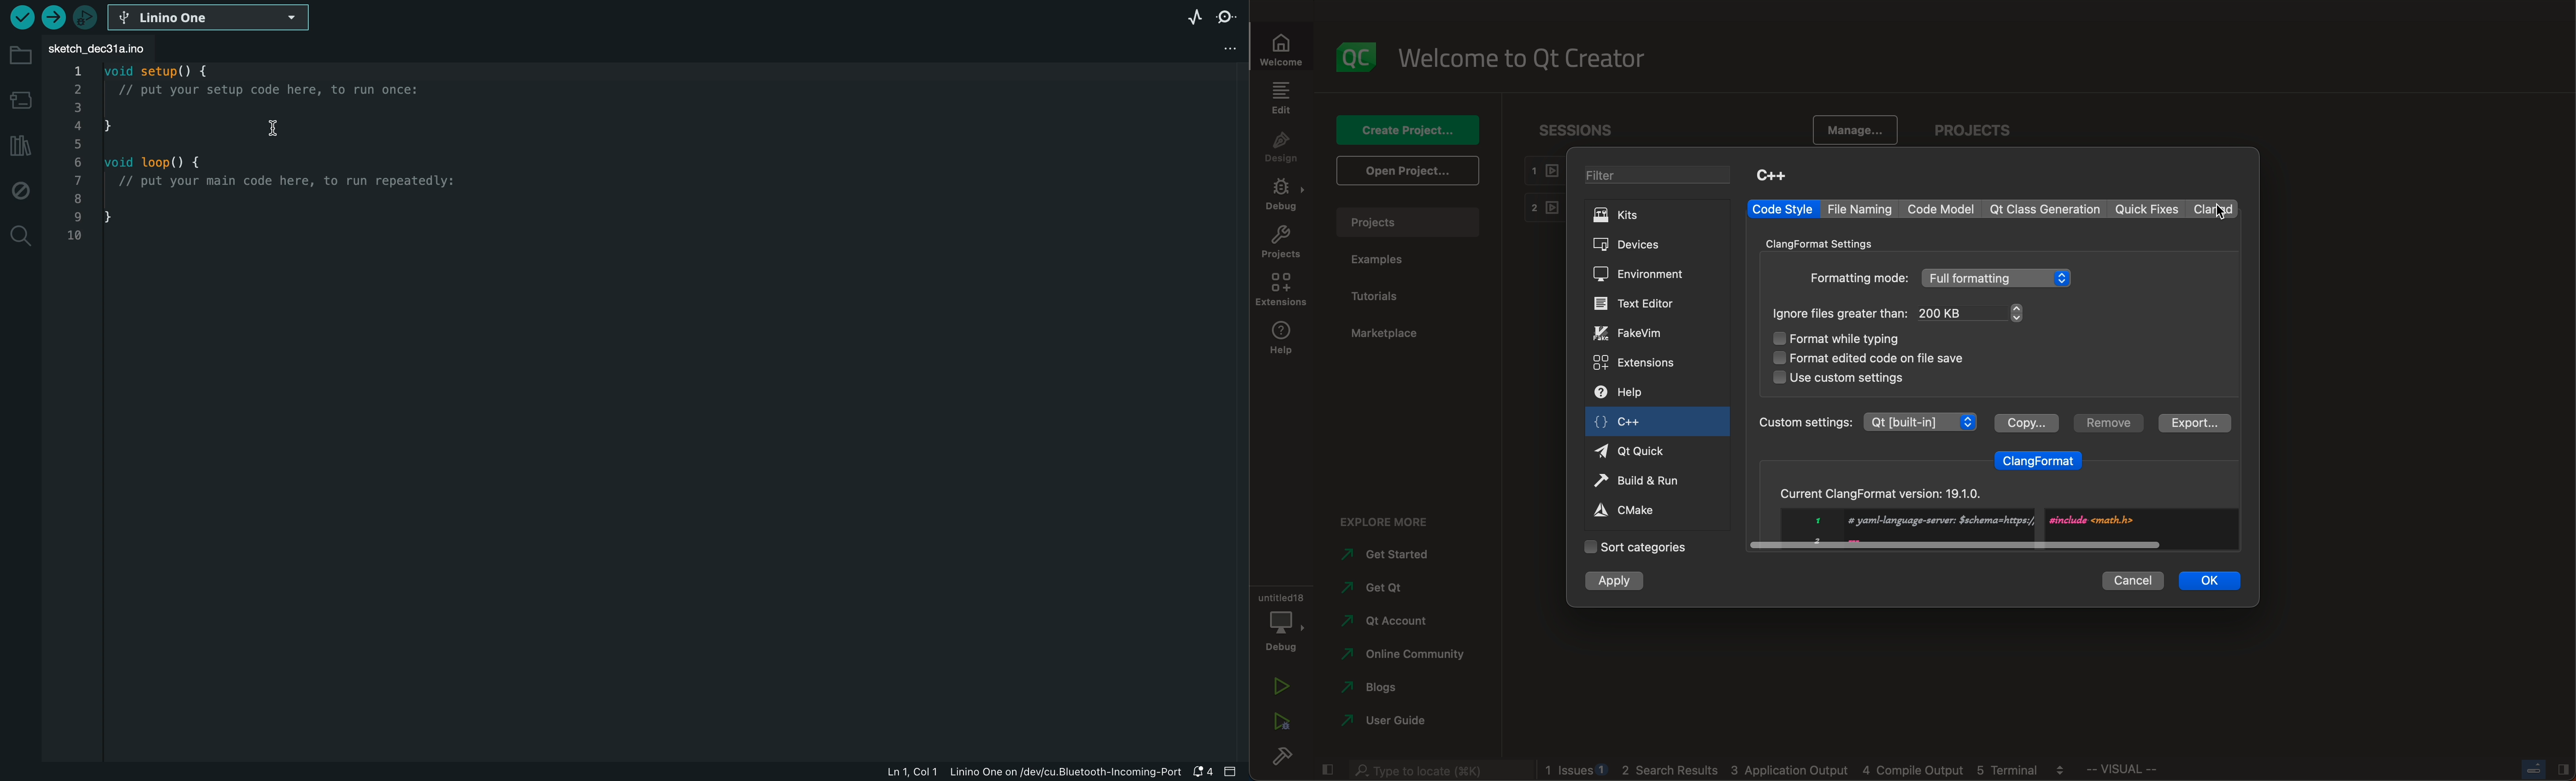 The height and width of the screenshot is (784, 2576). I want to click on welcome, so click(1535, 55).